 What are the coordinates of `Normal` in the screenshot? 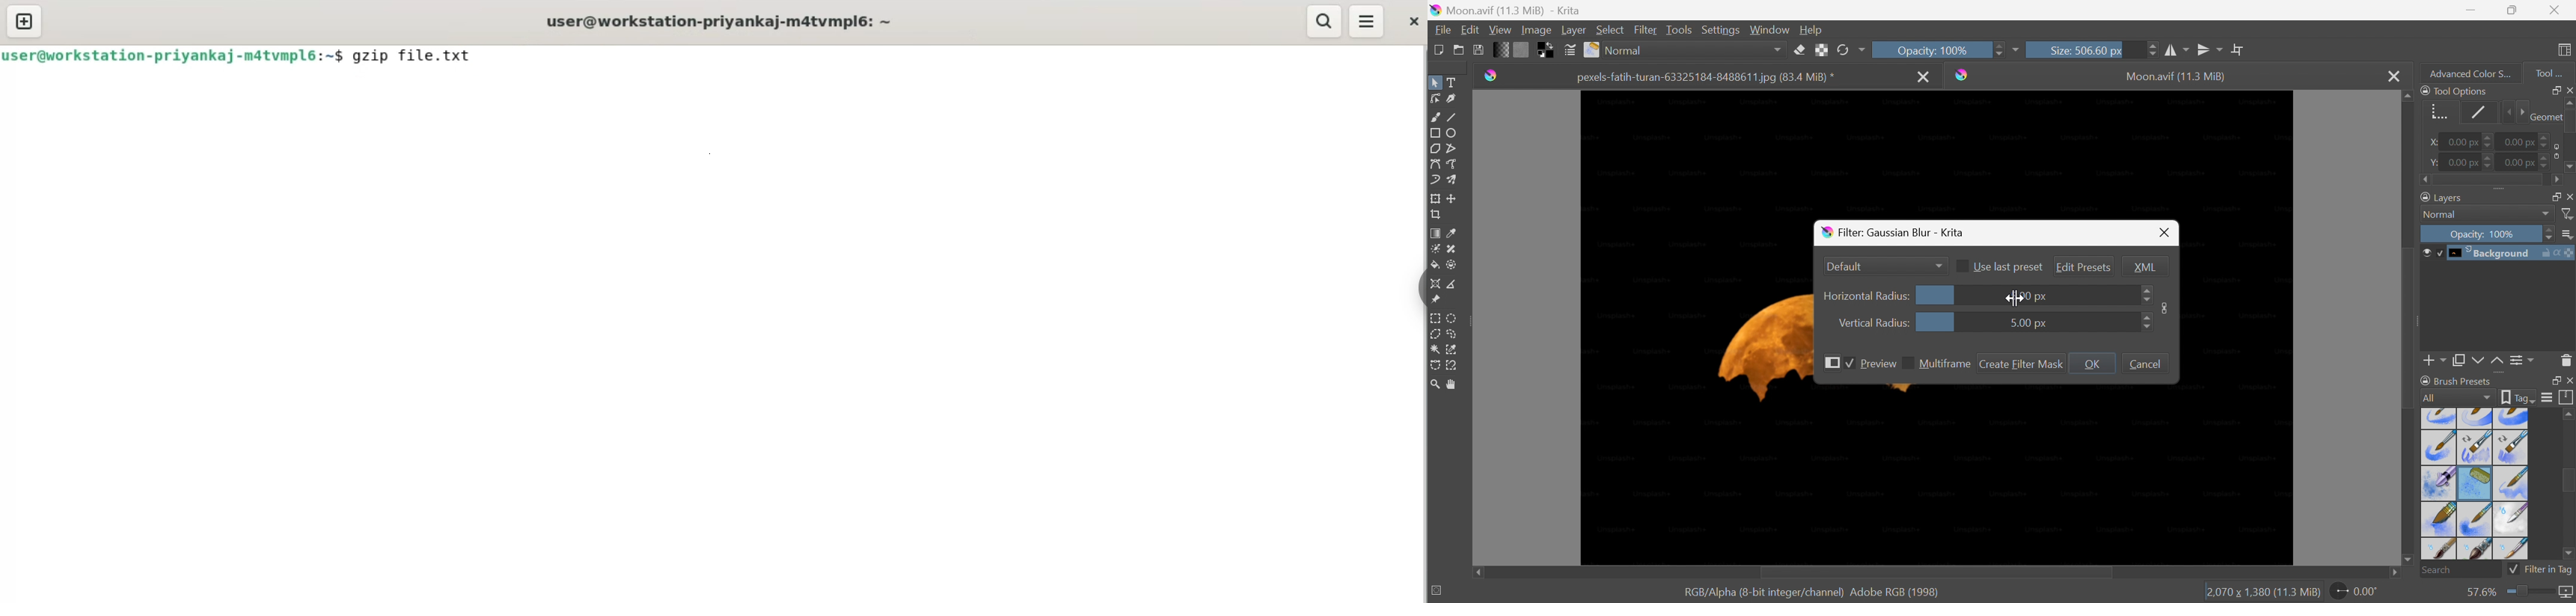 It's located at (2486, 214).